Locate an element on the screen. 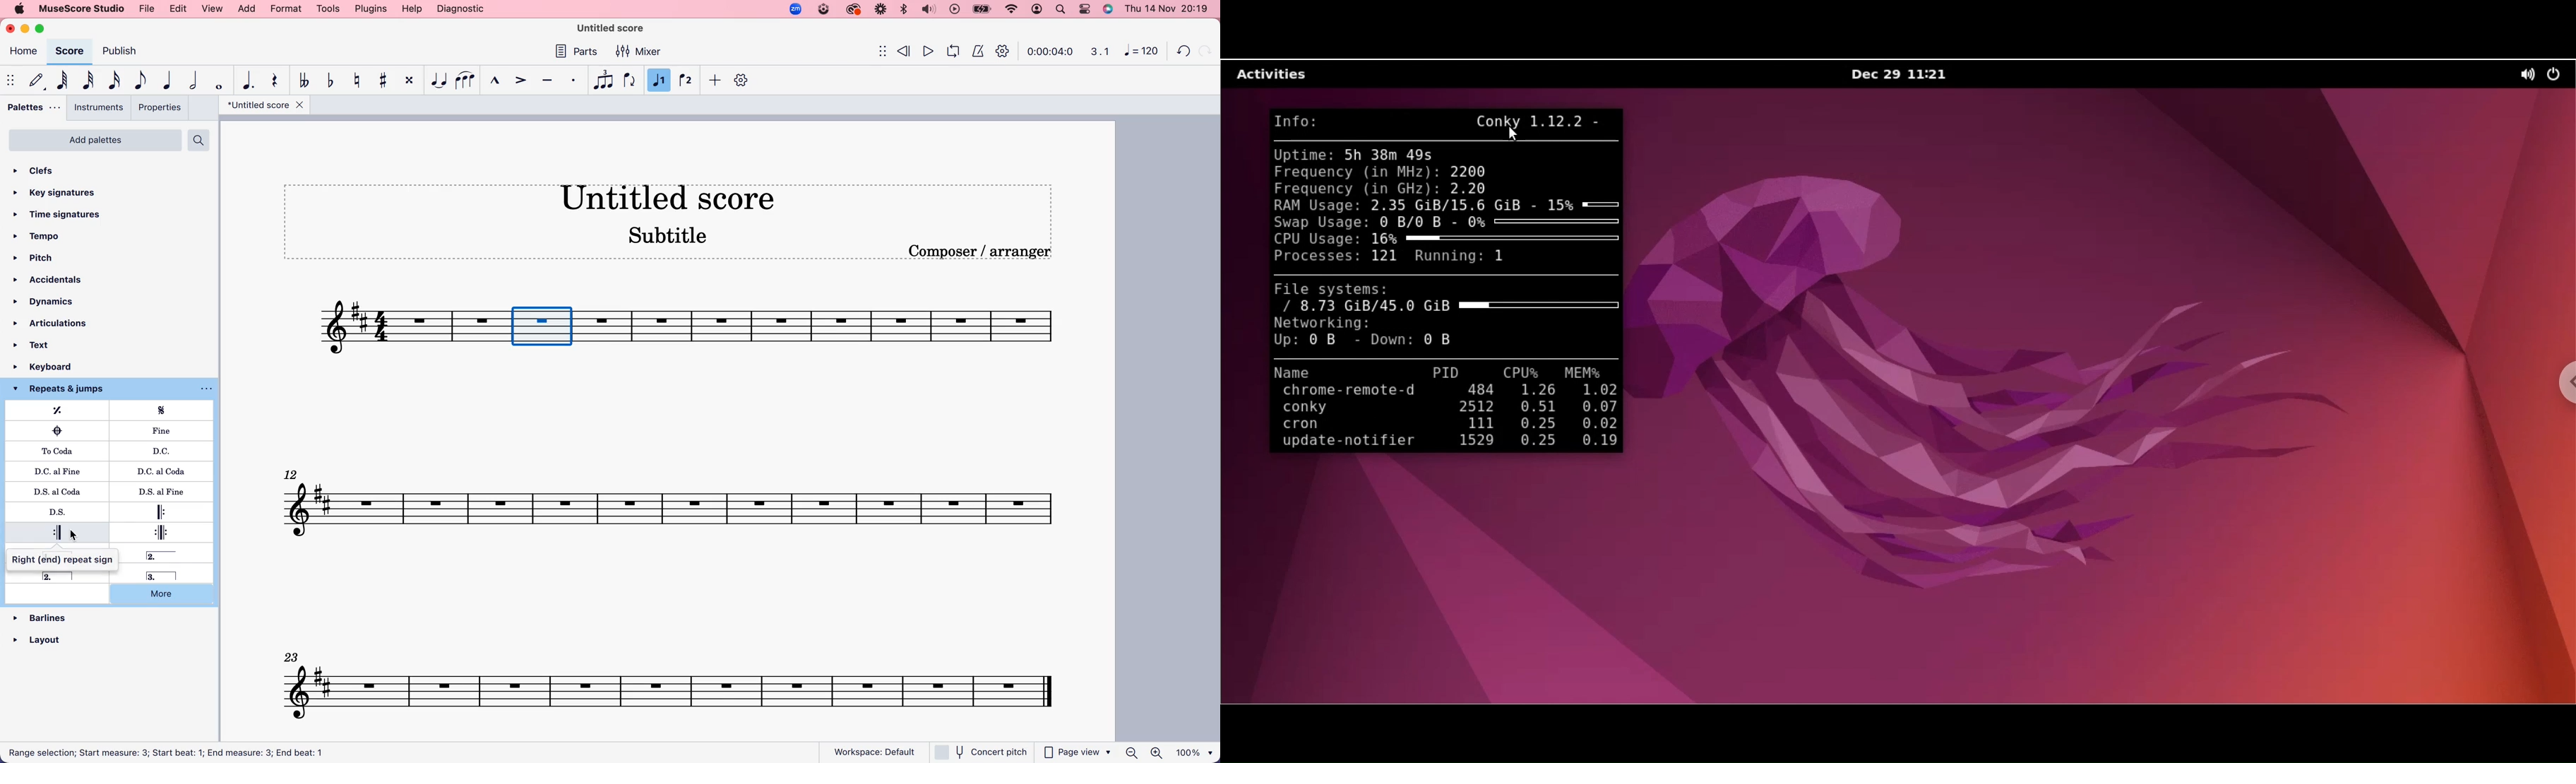 The width and height of the screenshot is (2576, 784). 32nd note is located at coordinates (90, 80).